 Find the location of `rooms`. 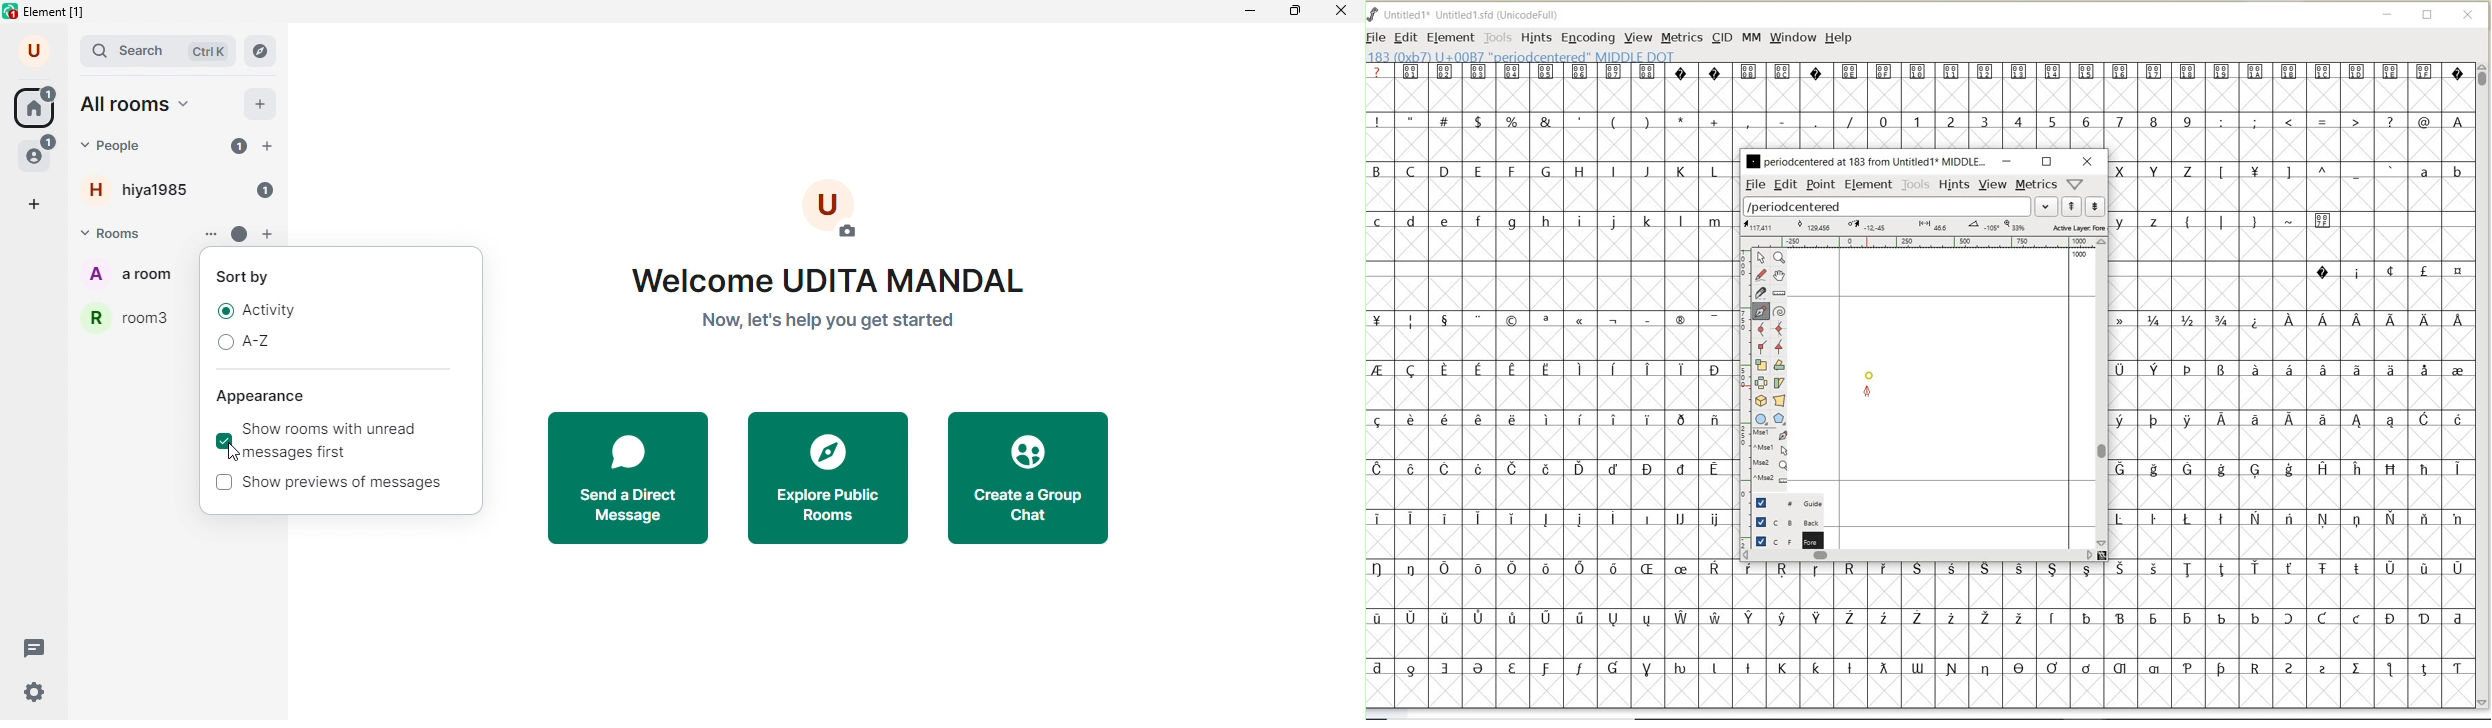

rooms is located at coordinates (120, 232).